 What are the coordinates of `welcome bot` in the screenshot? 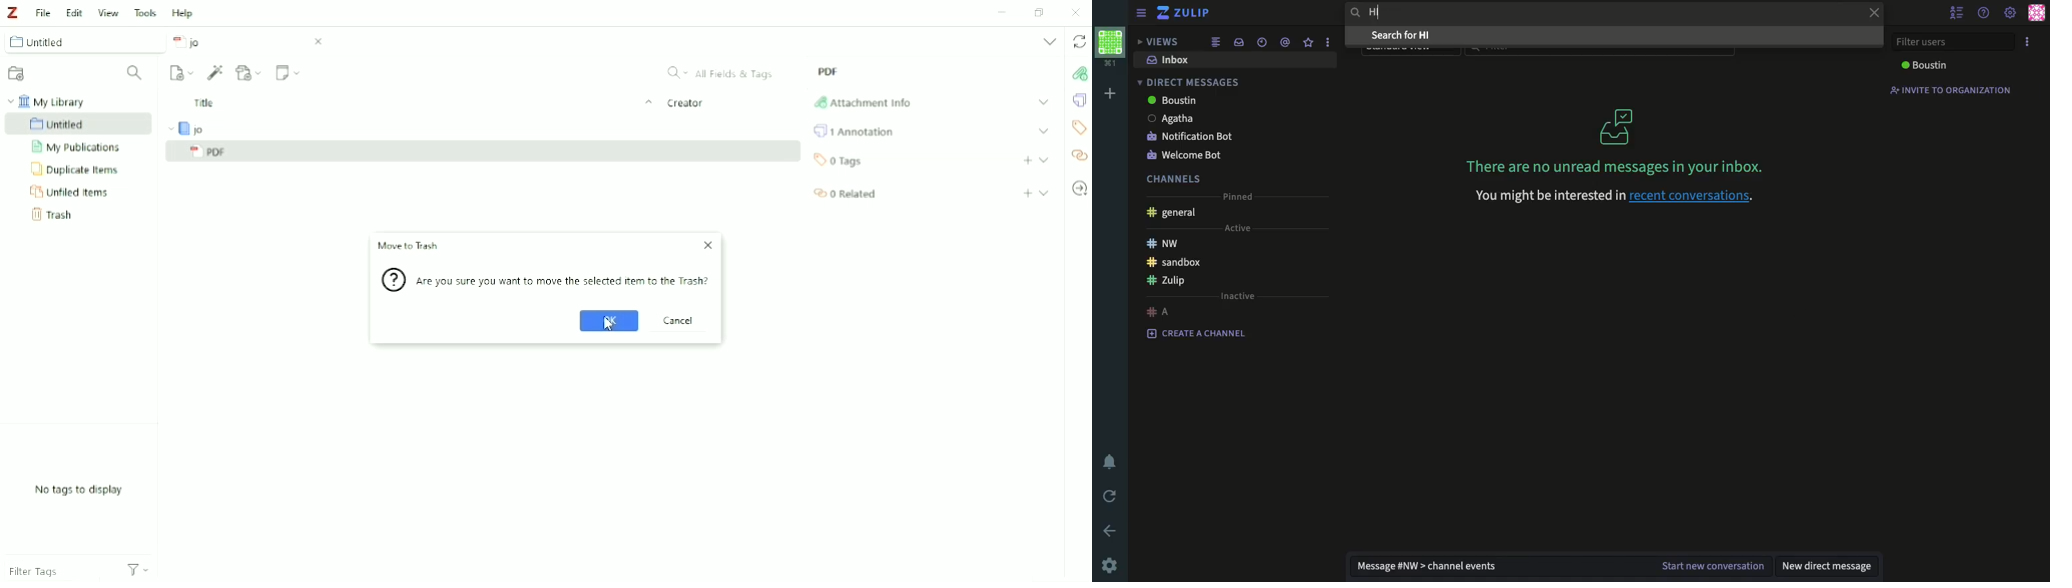 It's located at (1187, 155).